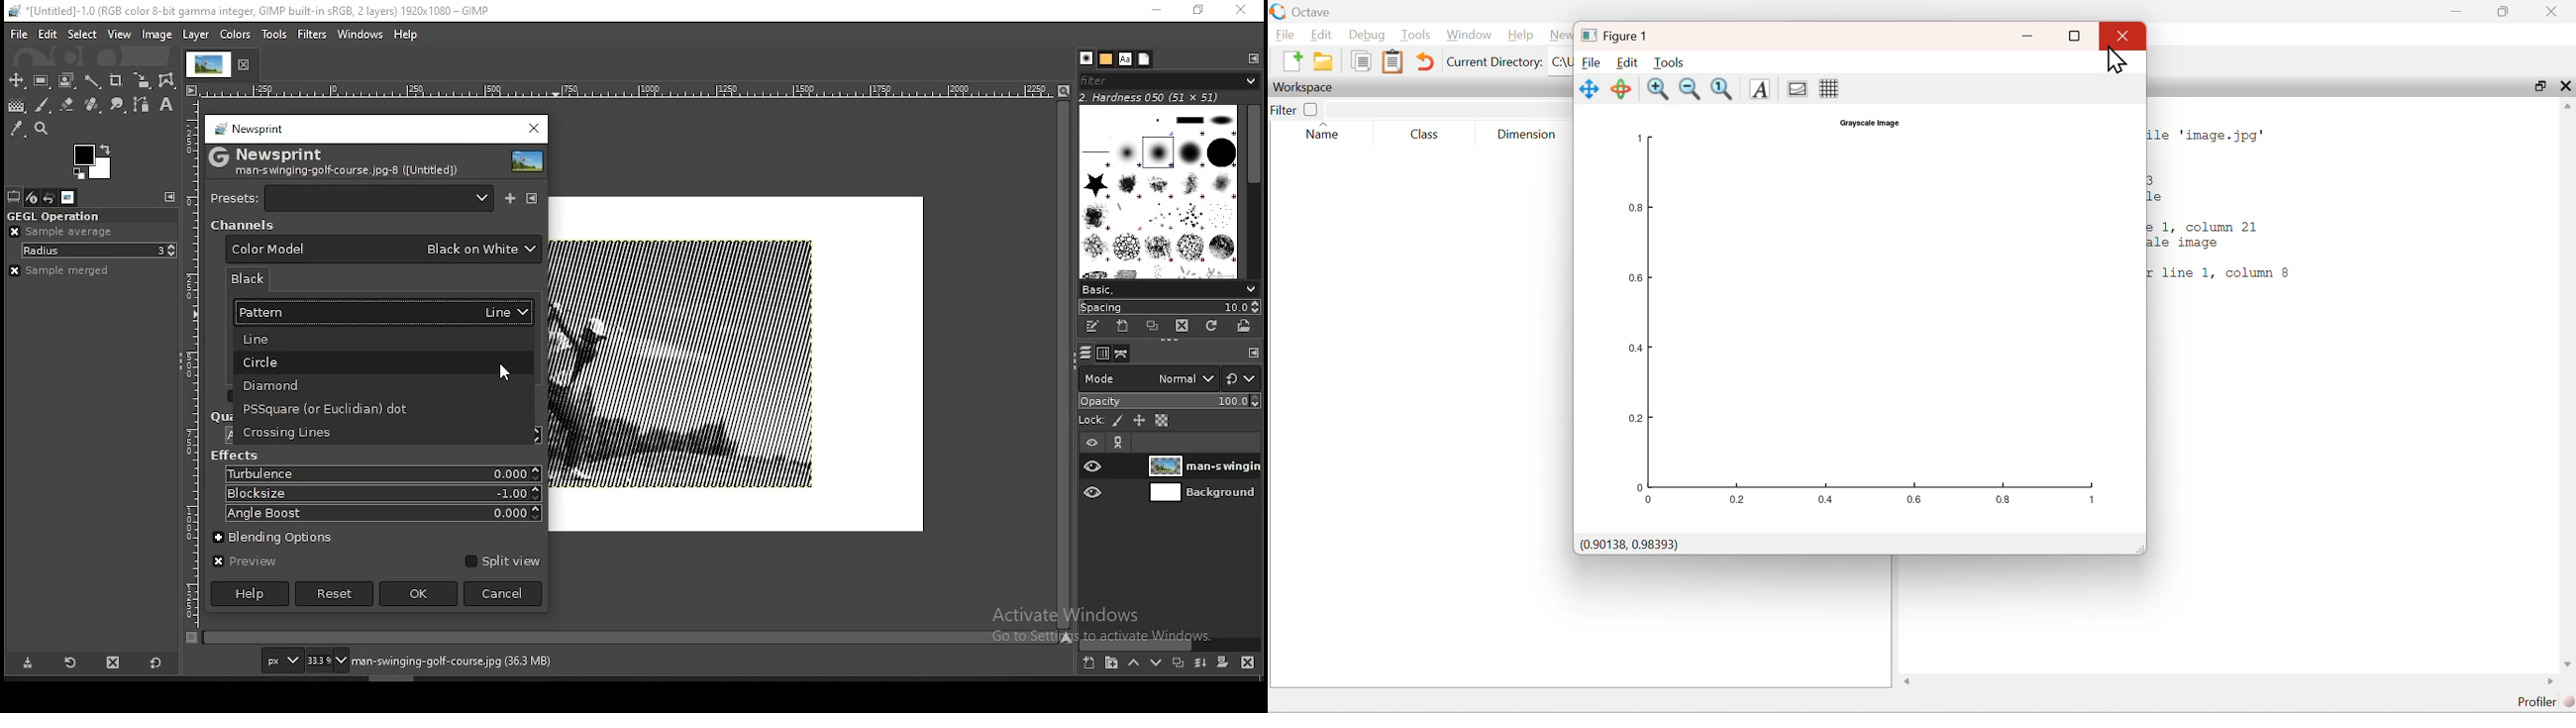 This screenshot has height=728, width=2576. Describe the element at coordinates (1493, 60) in the screenshot. I see `Current Directory:` at that location.